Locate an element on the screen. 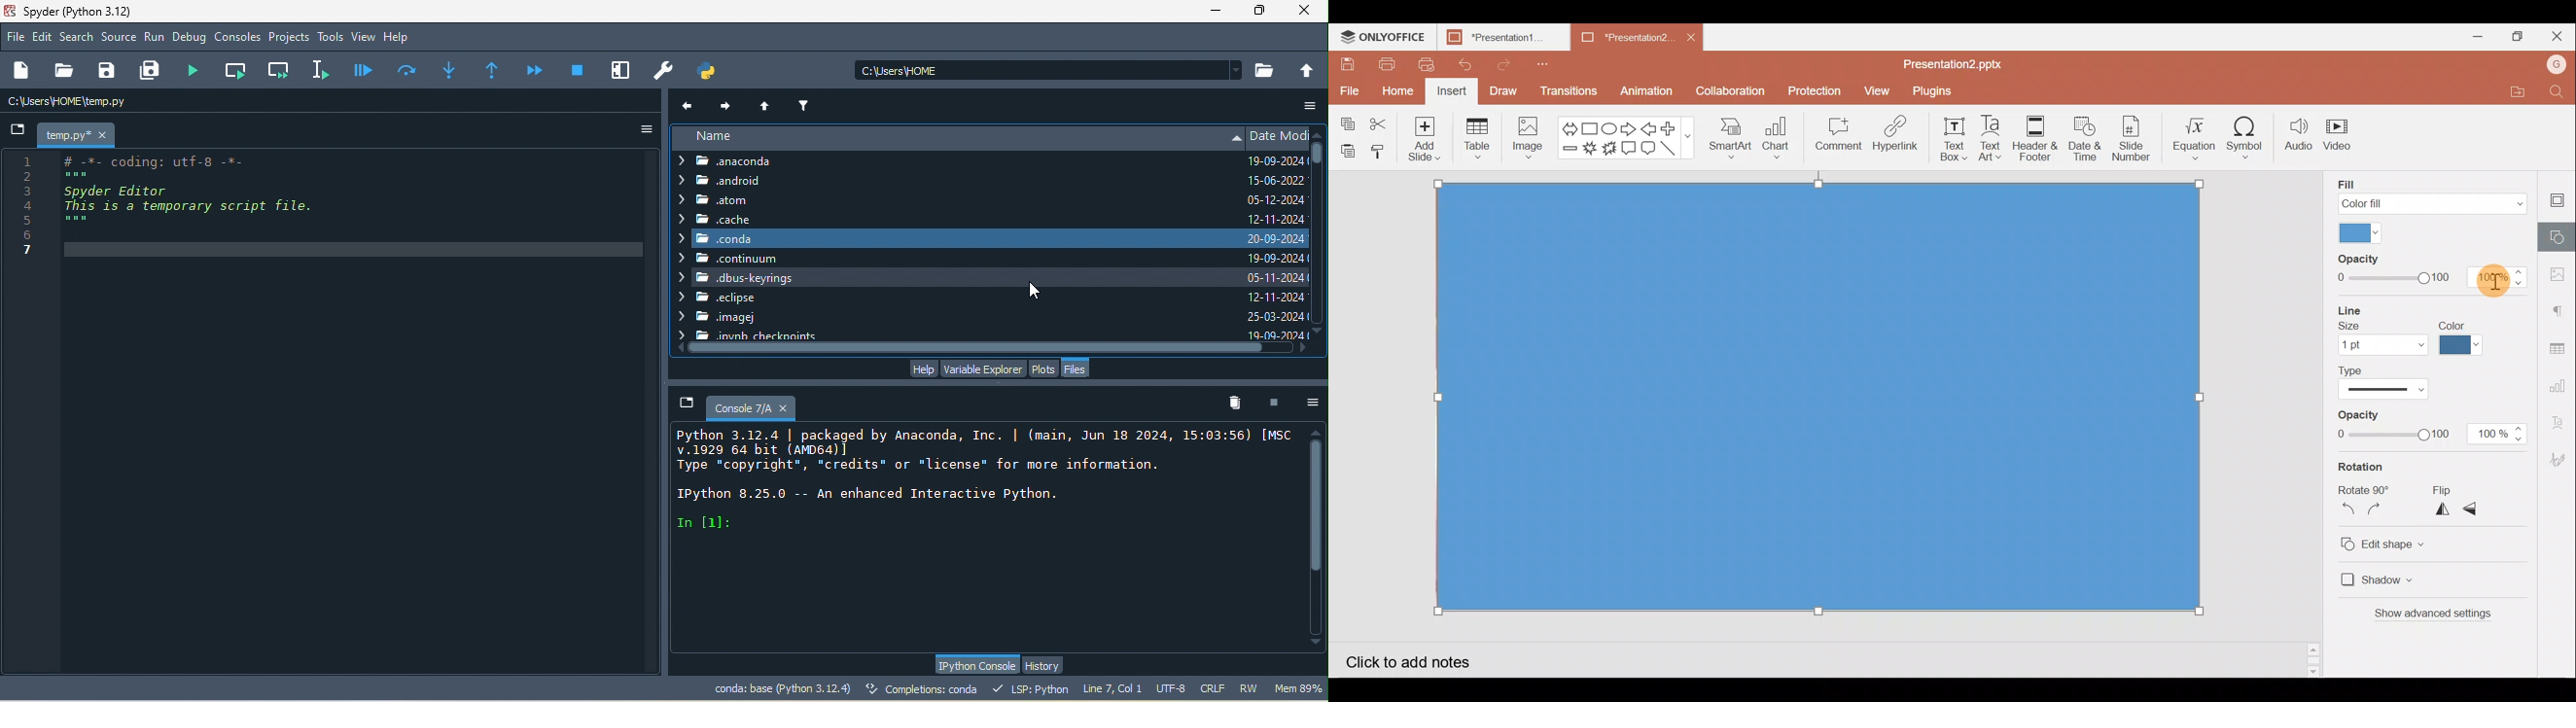 This screenshot has width=2576, height=728. conda base is located at coordinates (782, 688).